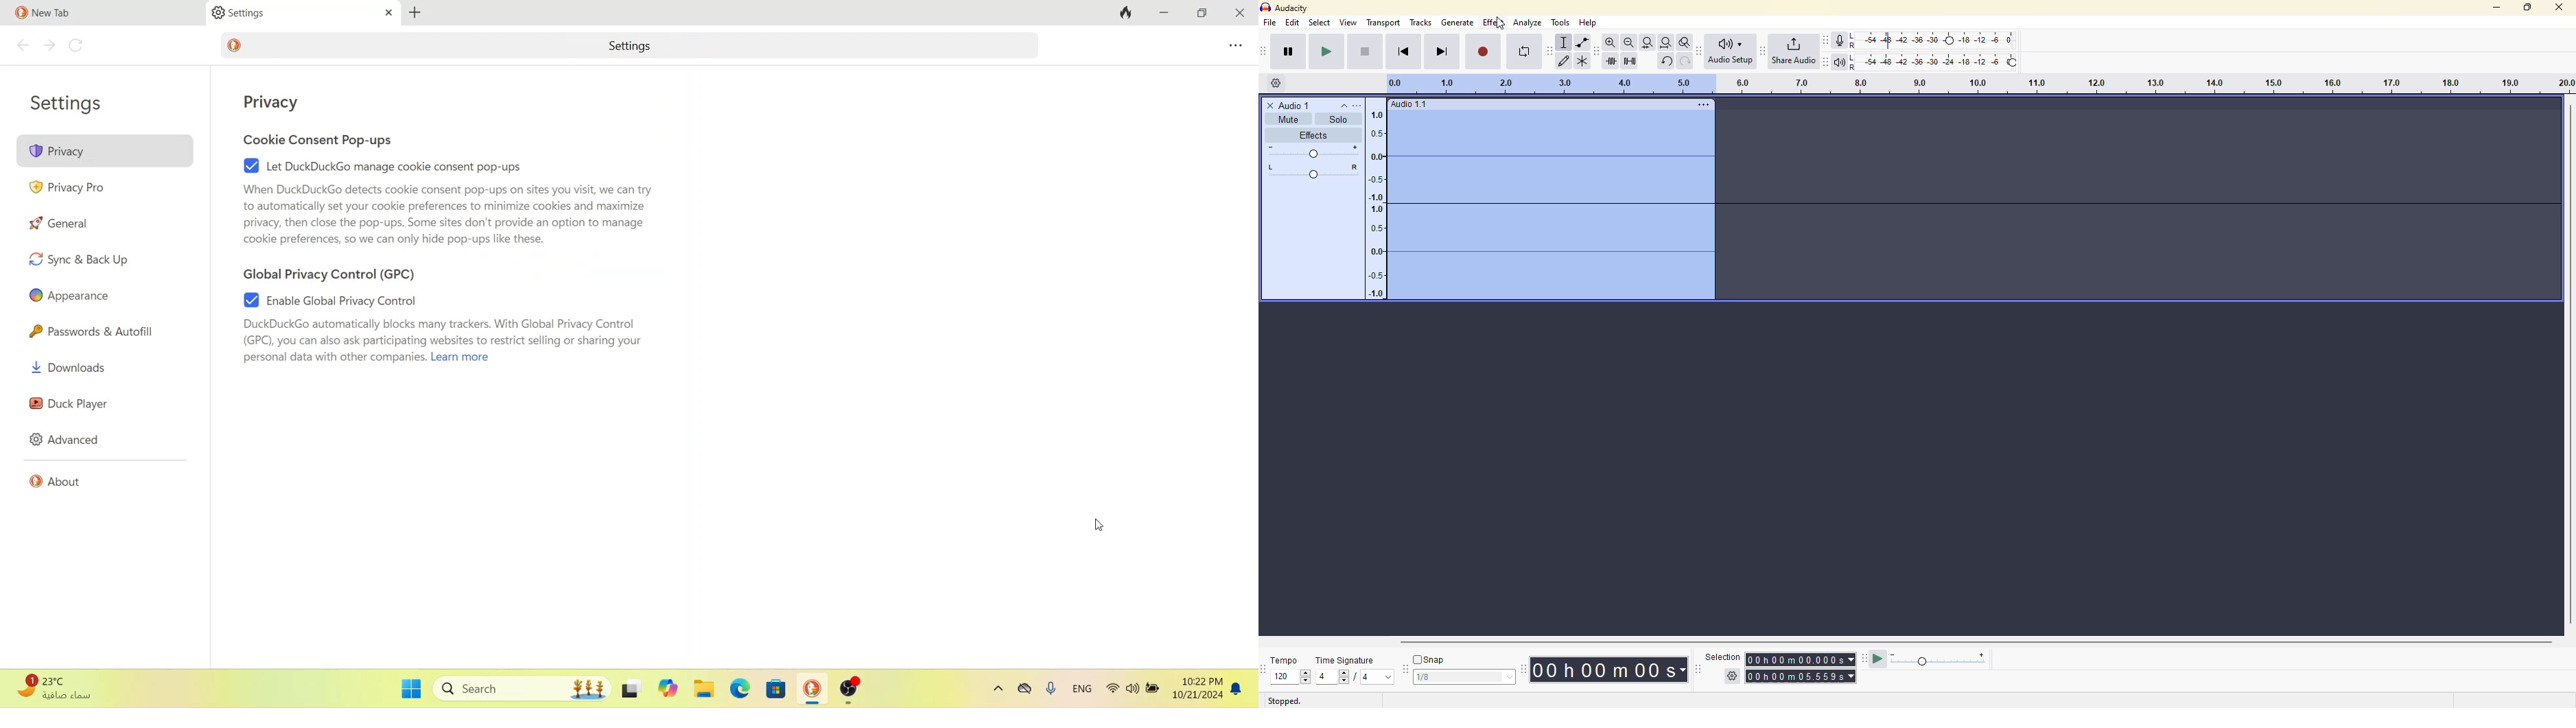  What do you see at coordinates (1276, 82) in the screenshot?
I see `timeline options` at bounding box center [1276, 82].